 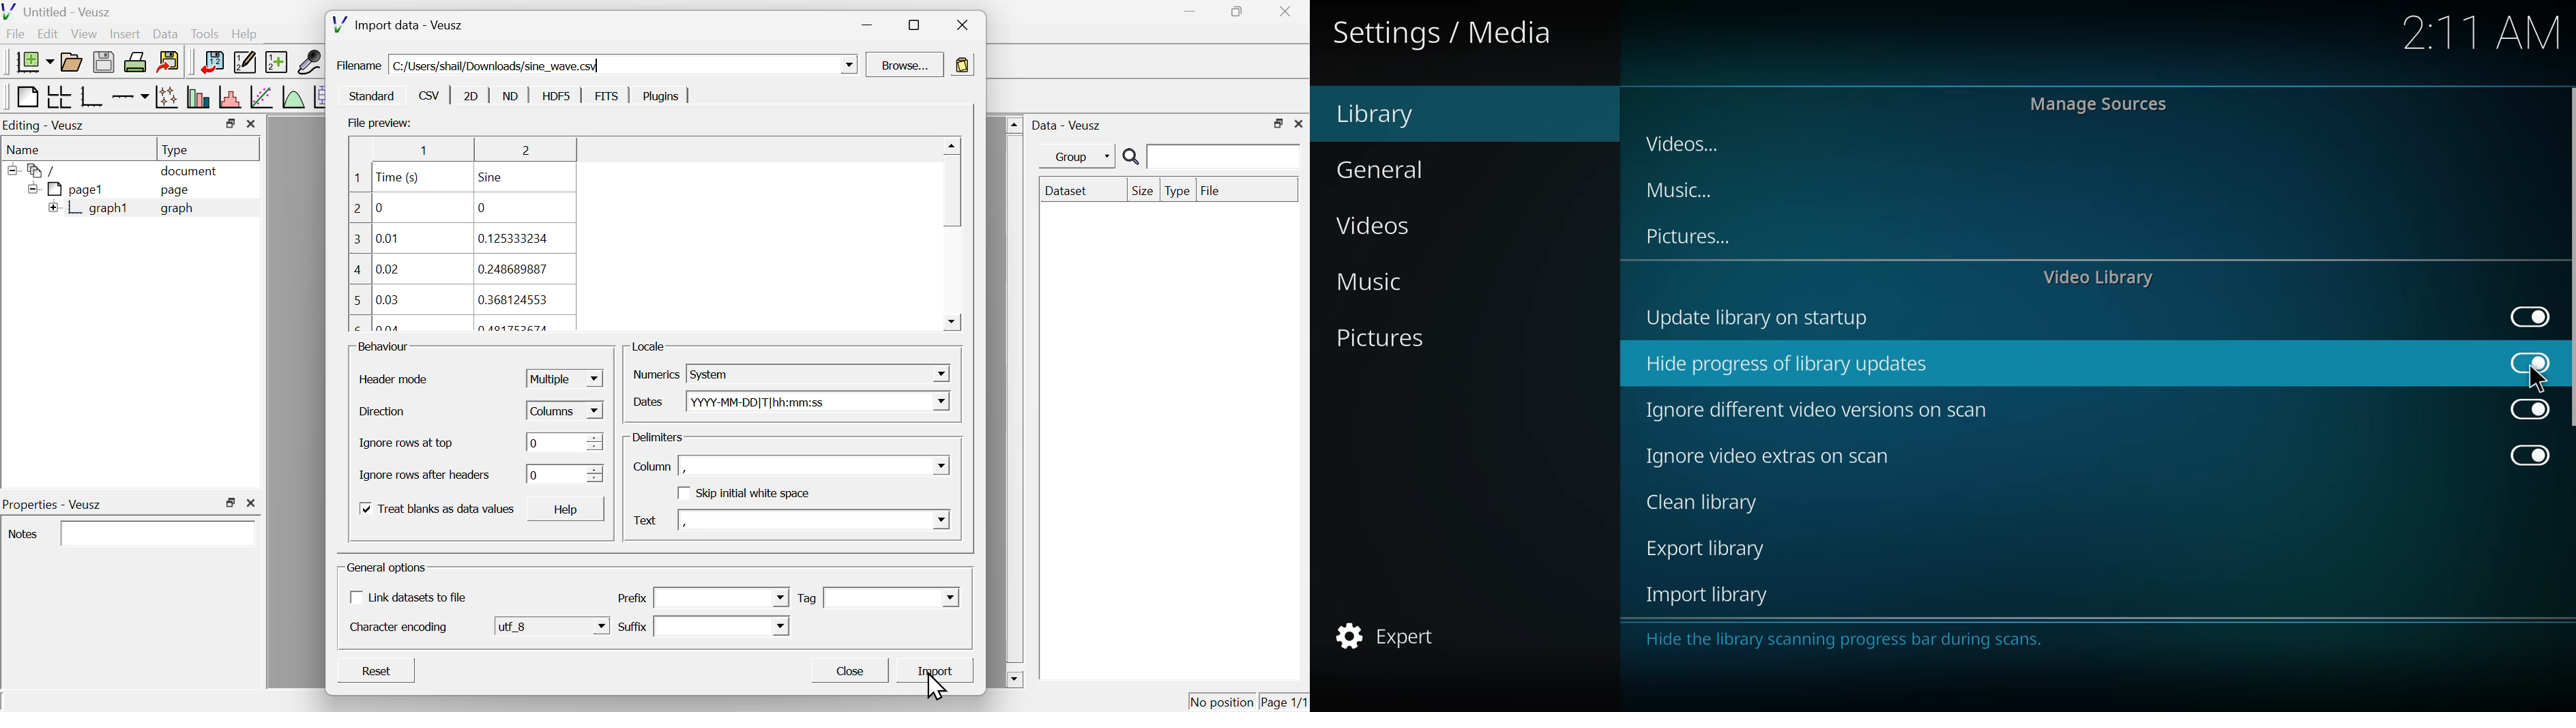 What do you see at coordinates (383, 347) in the screenshot?
I see `behaviour` at bounding box center [383, 347].